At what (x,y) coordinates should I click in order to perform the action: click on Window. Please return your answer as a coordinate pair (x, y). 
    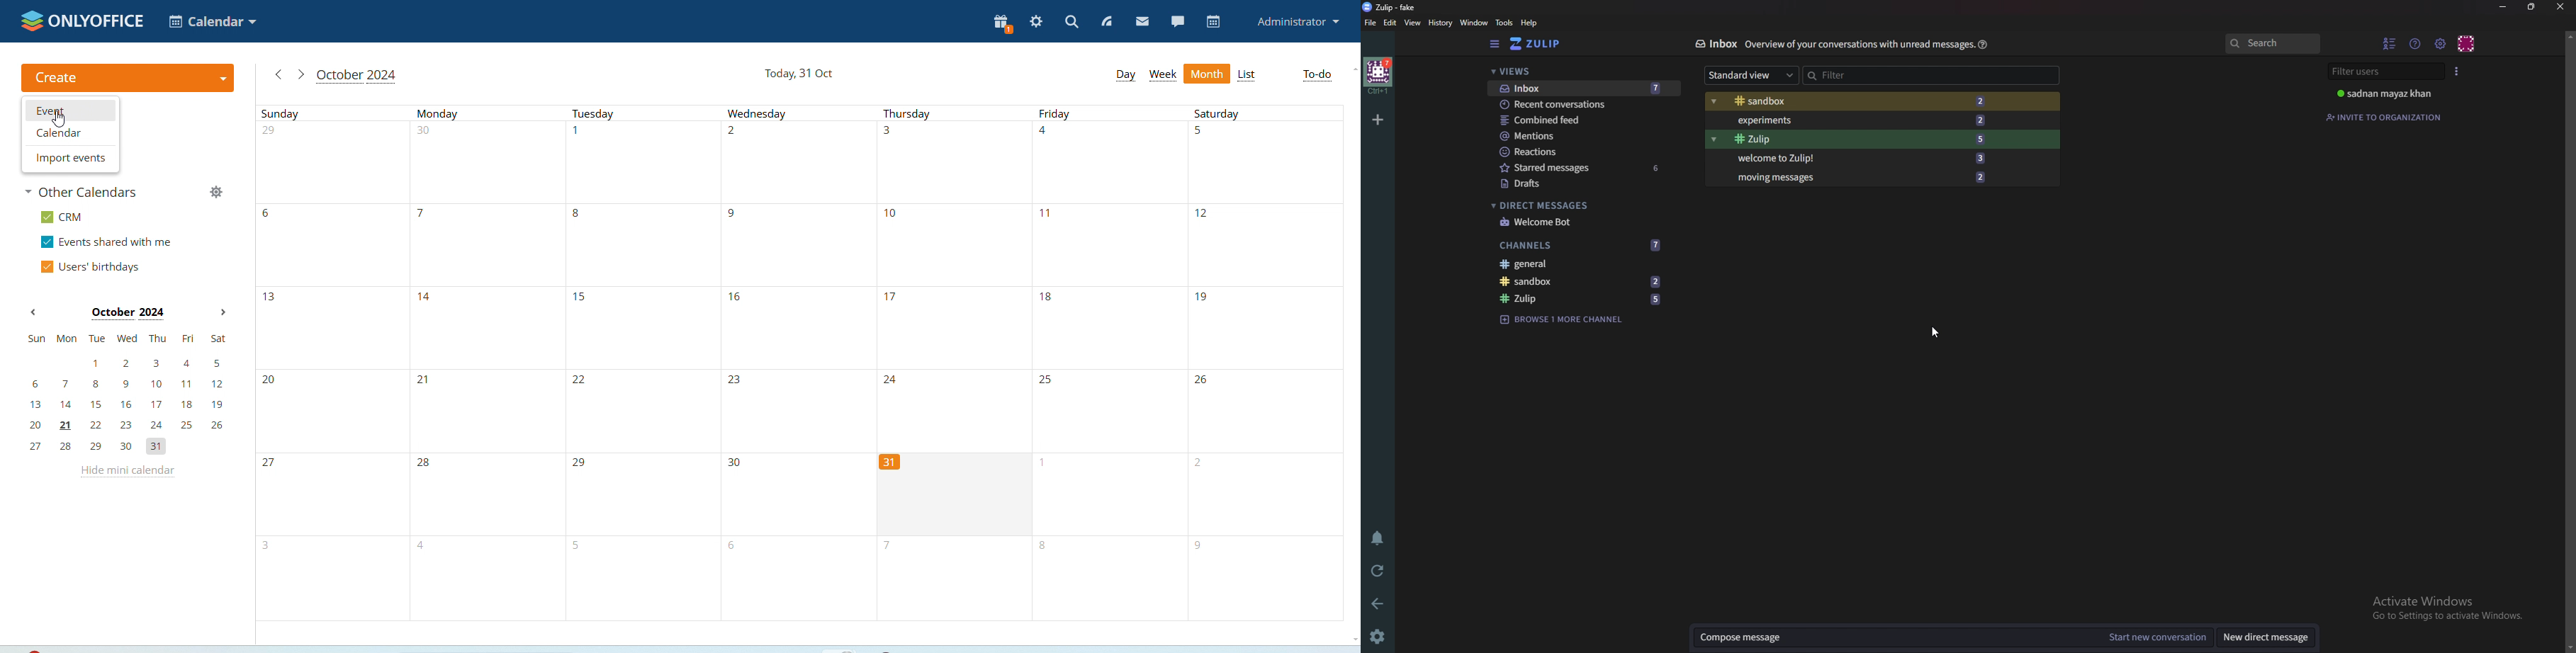
    Looking at the image, I should click on (1472, 22).